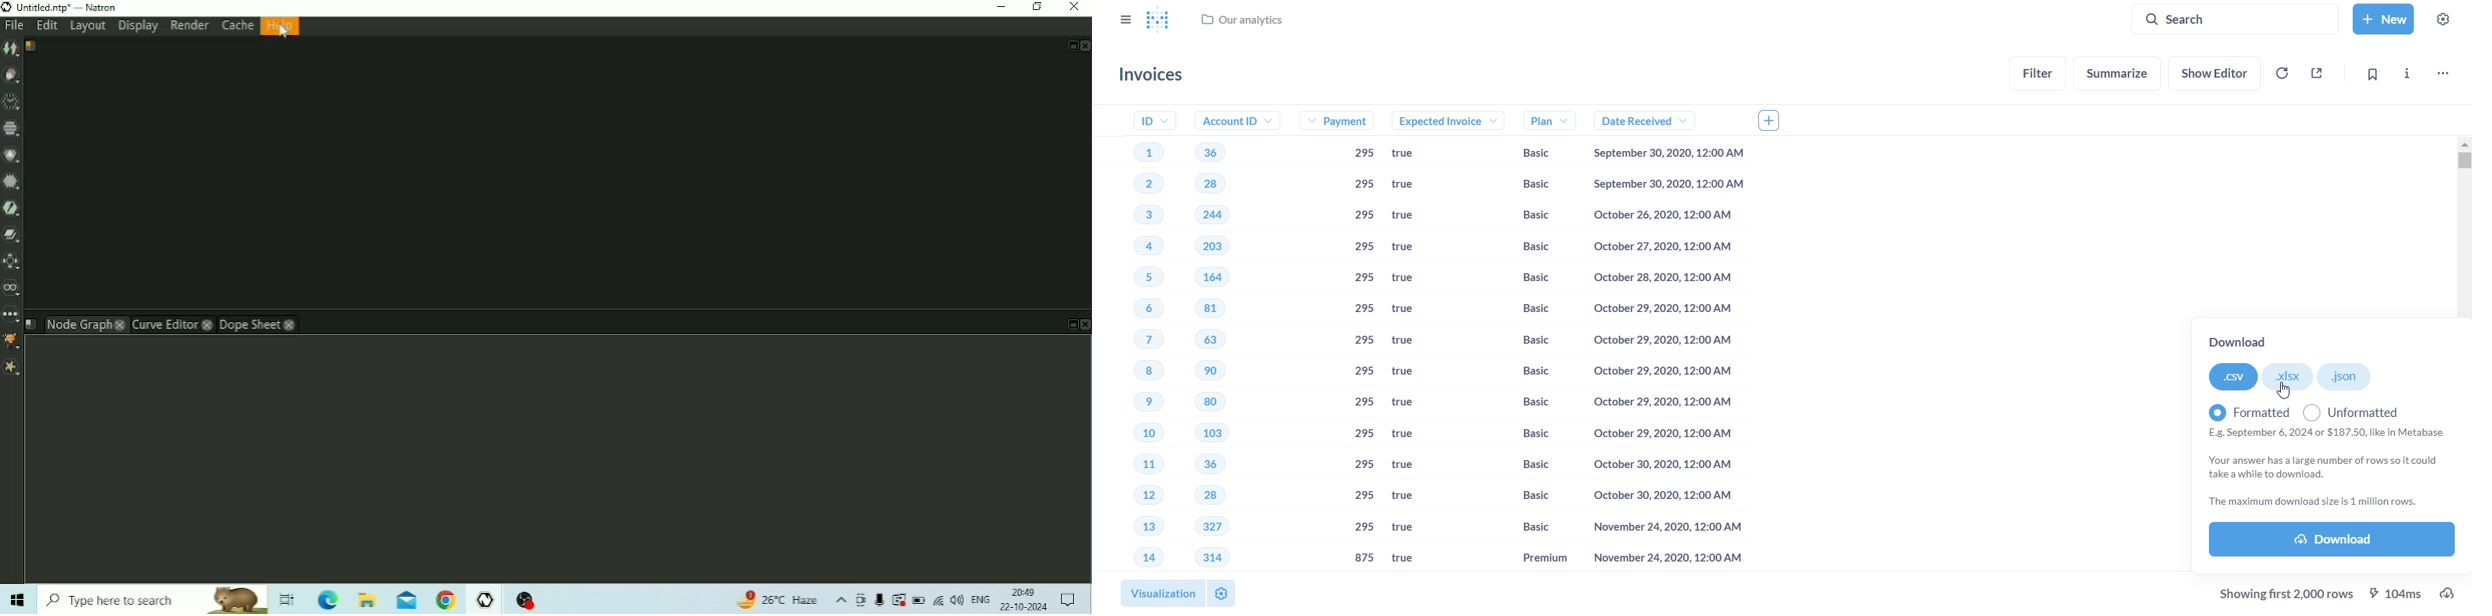 The image size is (2492, 616). Describe the element at coordinates (1525, 432) in the screenshot. I see `Basic` at that location.